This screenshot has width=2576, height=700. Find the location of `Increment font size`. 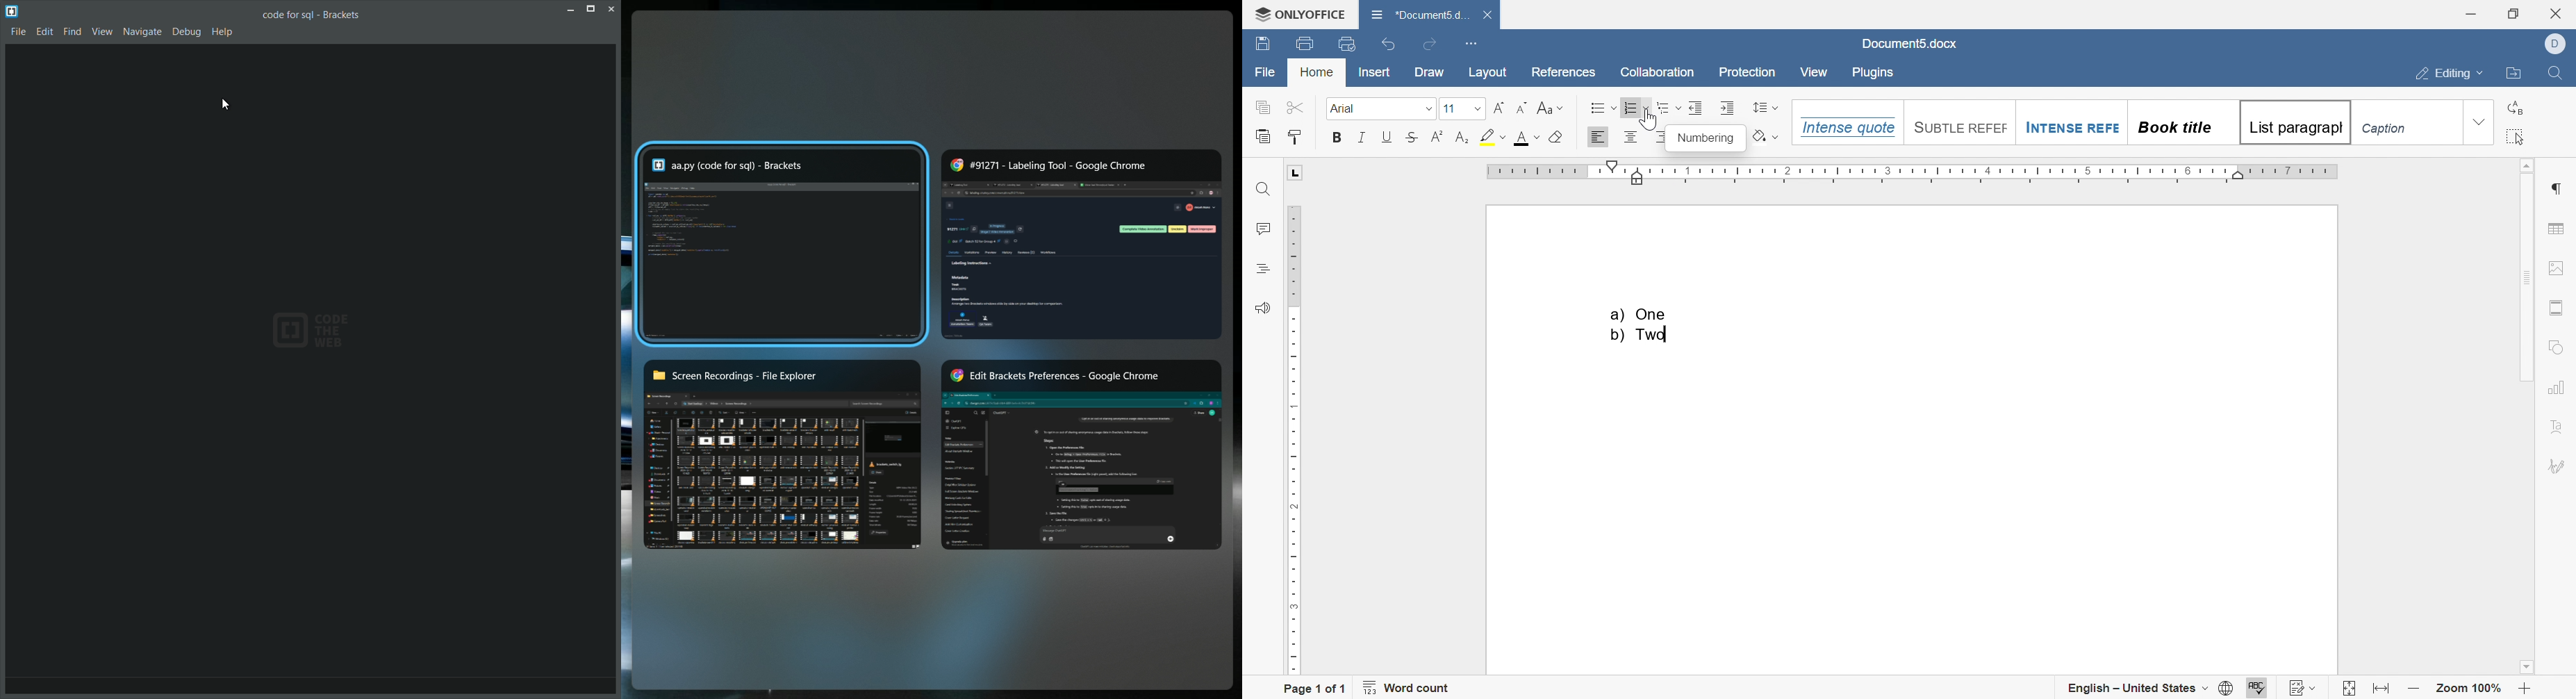

Increment font size is located at coordinates (1500, 108).